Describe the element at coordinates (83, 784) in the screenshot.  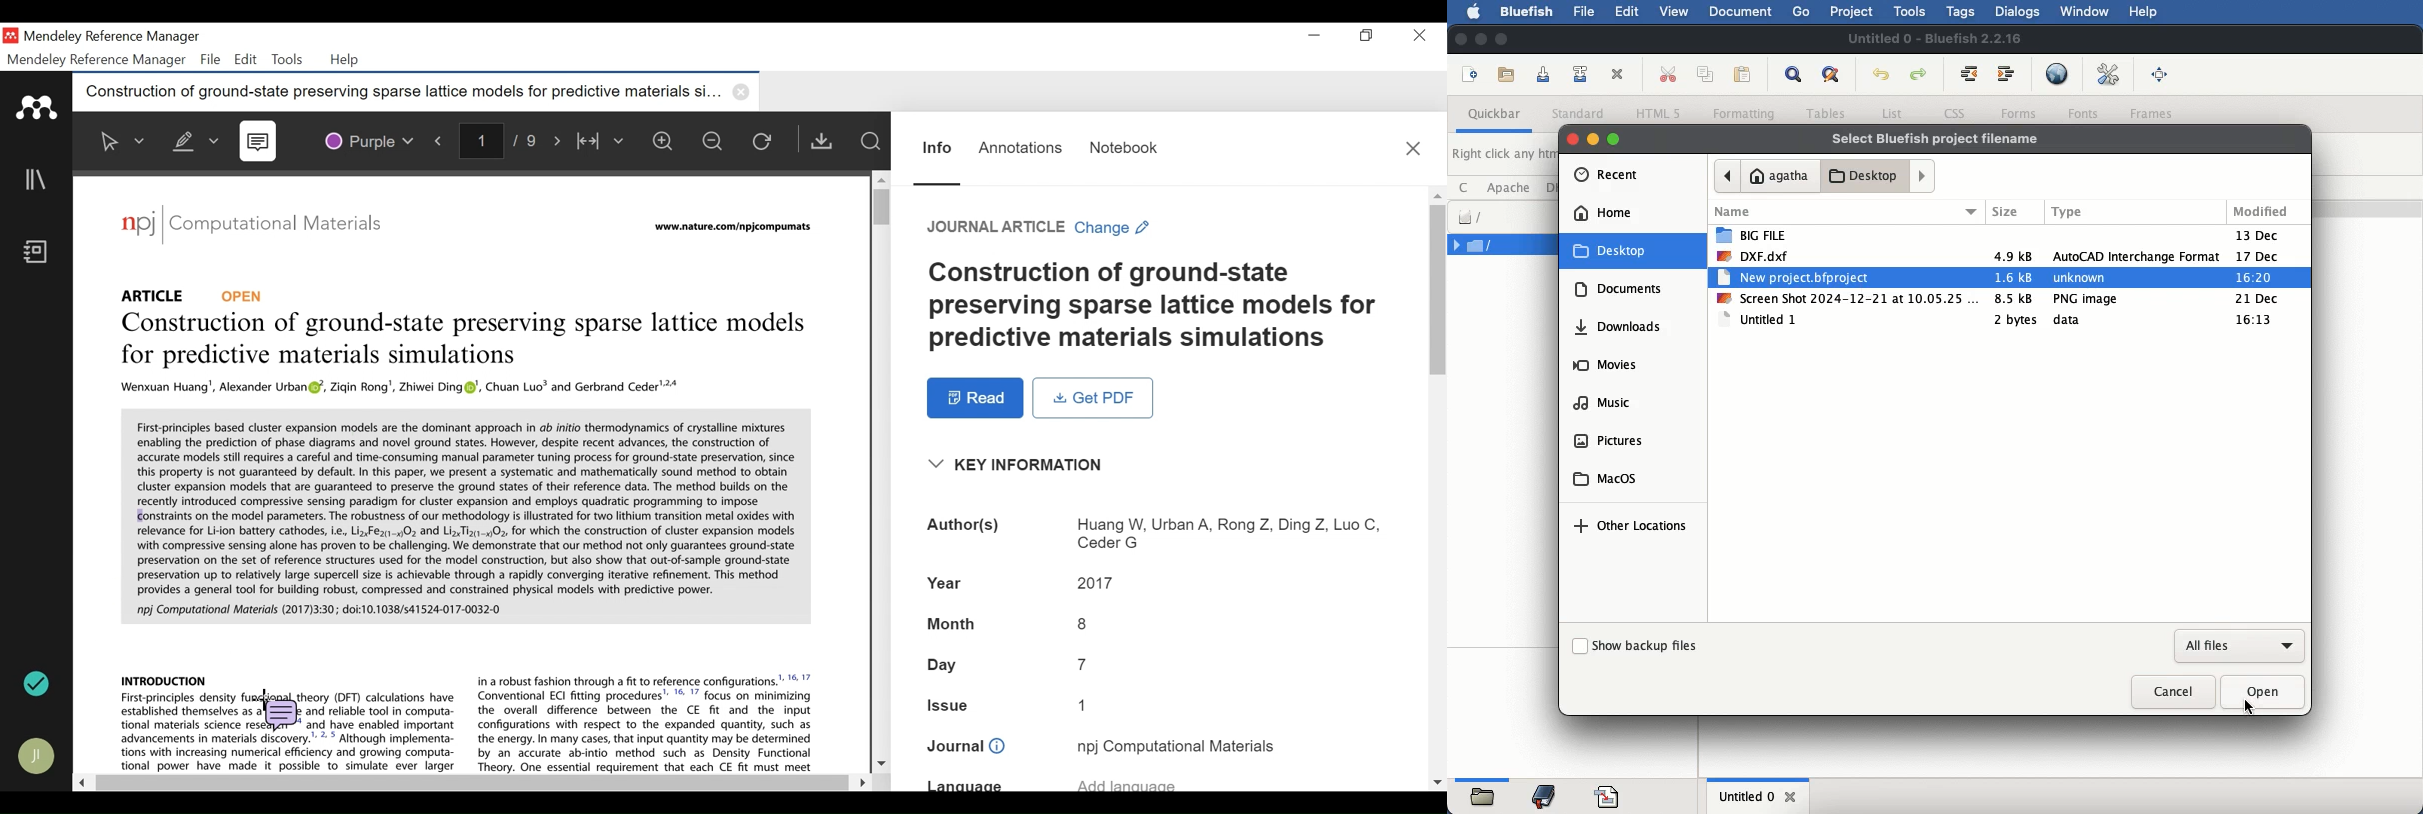
I see `Scroll Left` at that location.